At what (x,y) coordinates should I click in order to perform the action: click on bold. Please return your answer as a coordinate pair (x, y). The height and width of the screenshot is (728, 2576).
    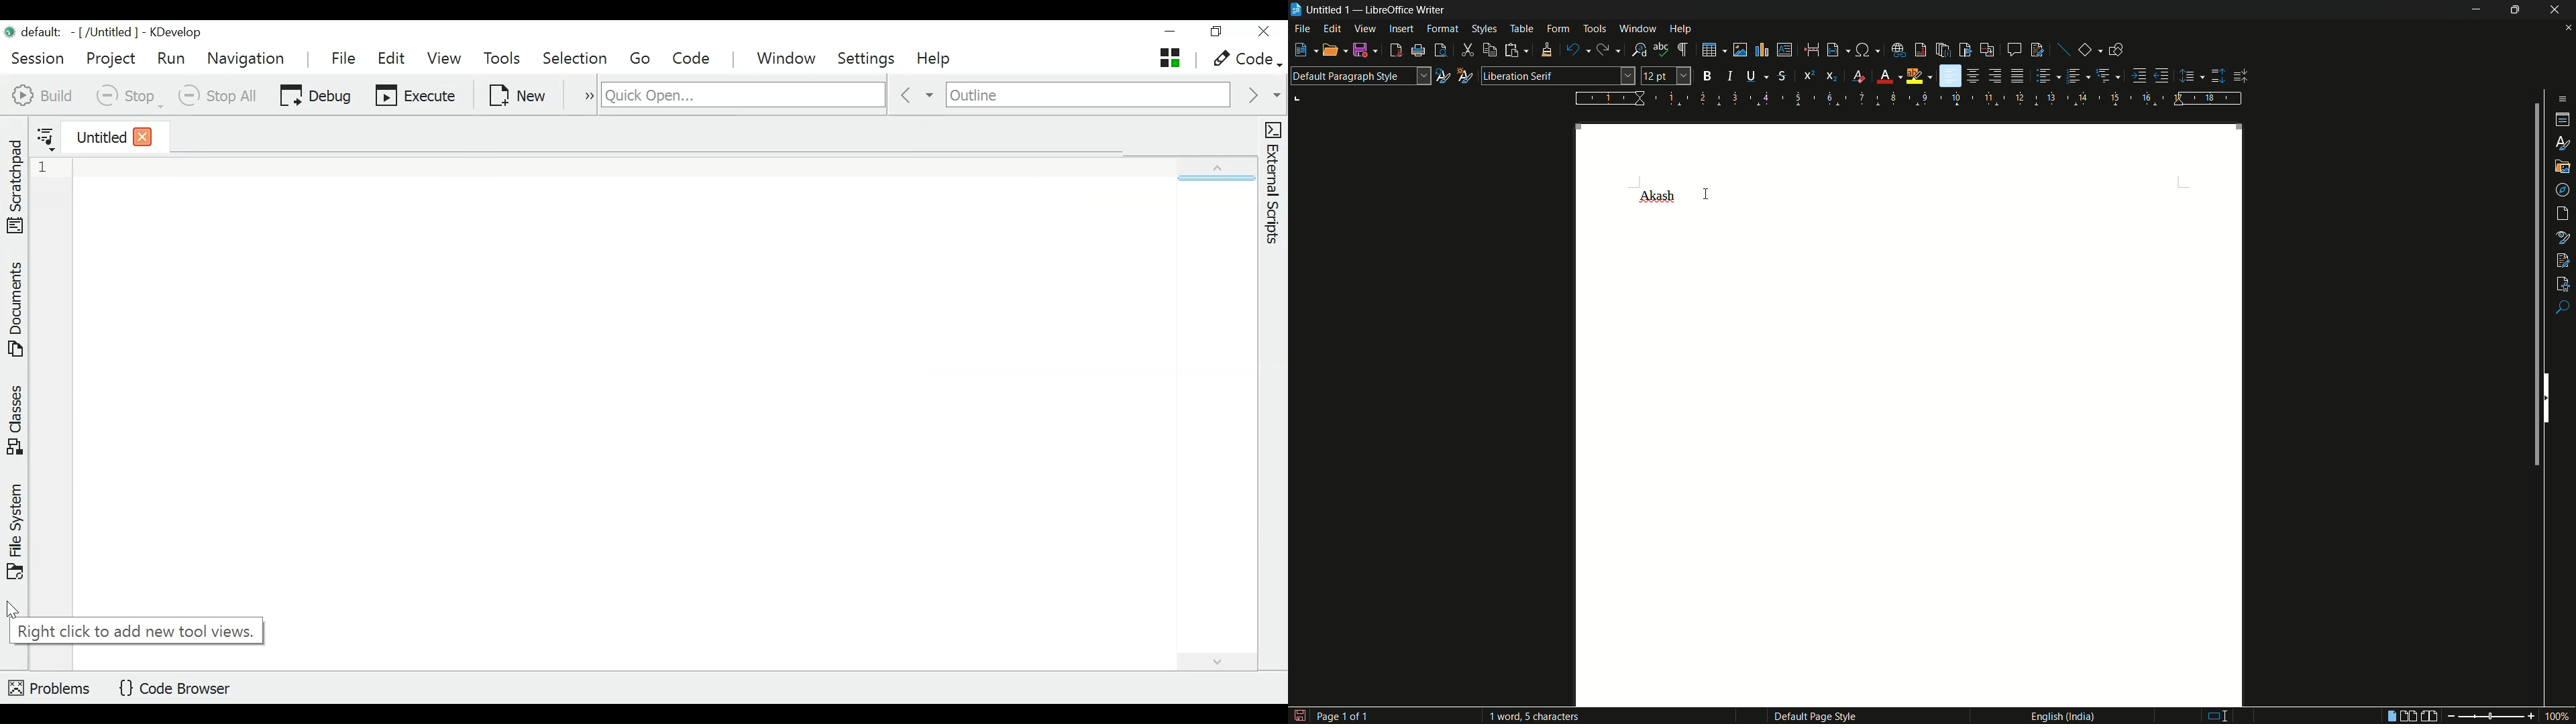
    Looking at the image, I should click on (1708, 76).